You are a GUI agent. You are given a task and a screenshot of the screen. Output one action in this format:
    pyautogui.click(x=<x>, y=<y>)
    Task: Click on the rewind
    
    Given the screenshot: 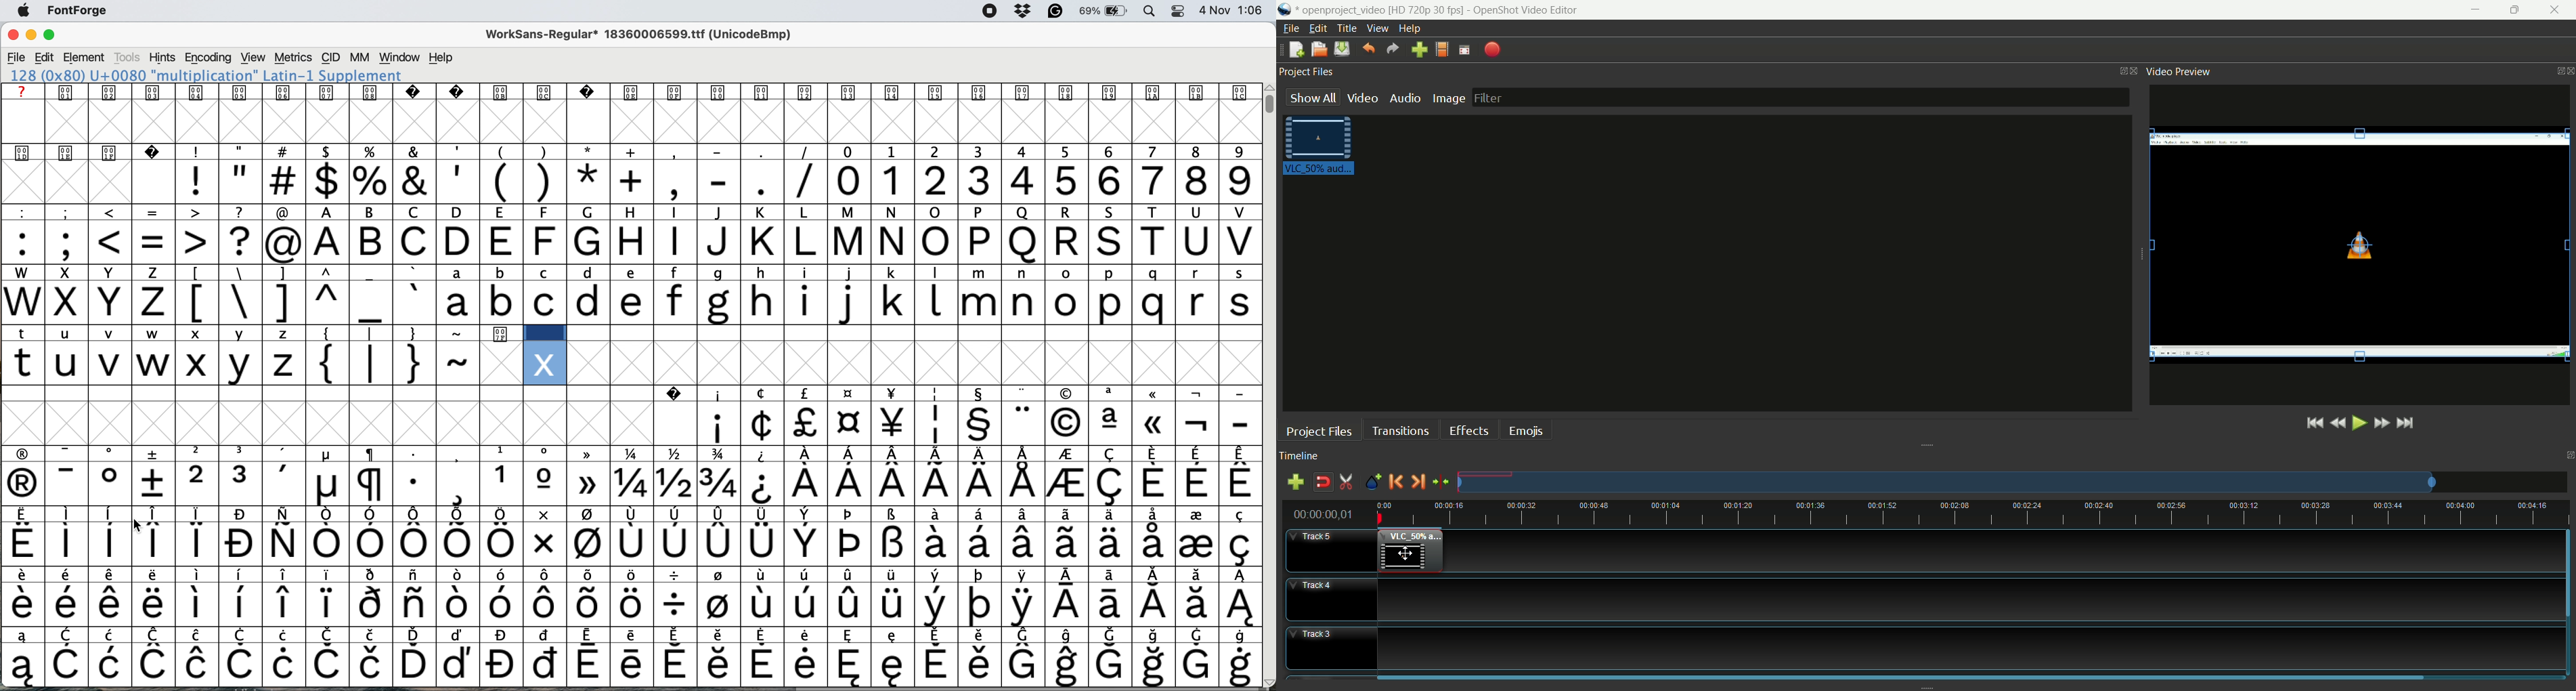 What is the action you would take?
    pyautogui.click(x=2338, y=422)
    